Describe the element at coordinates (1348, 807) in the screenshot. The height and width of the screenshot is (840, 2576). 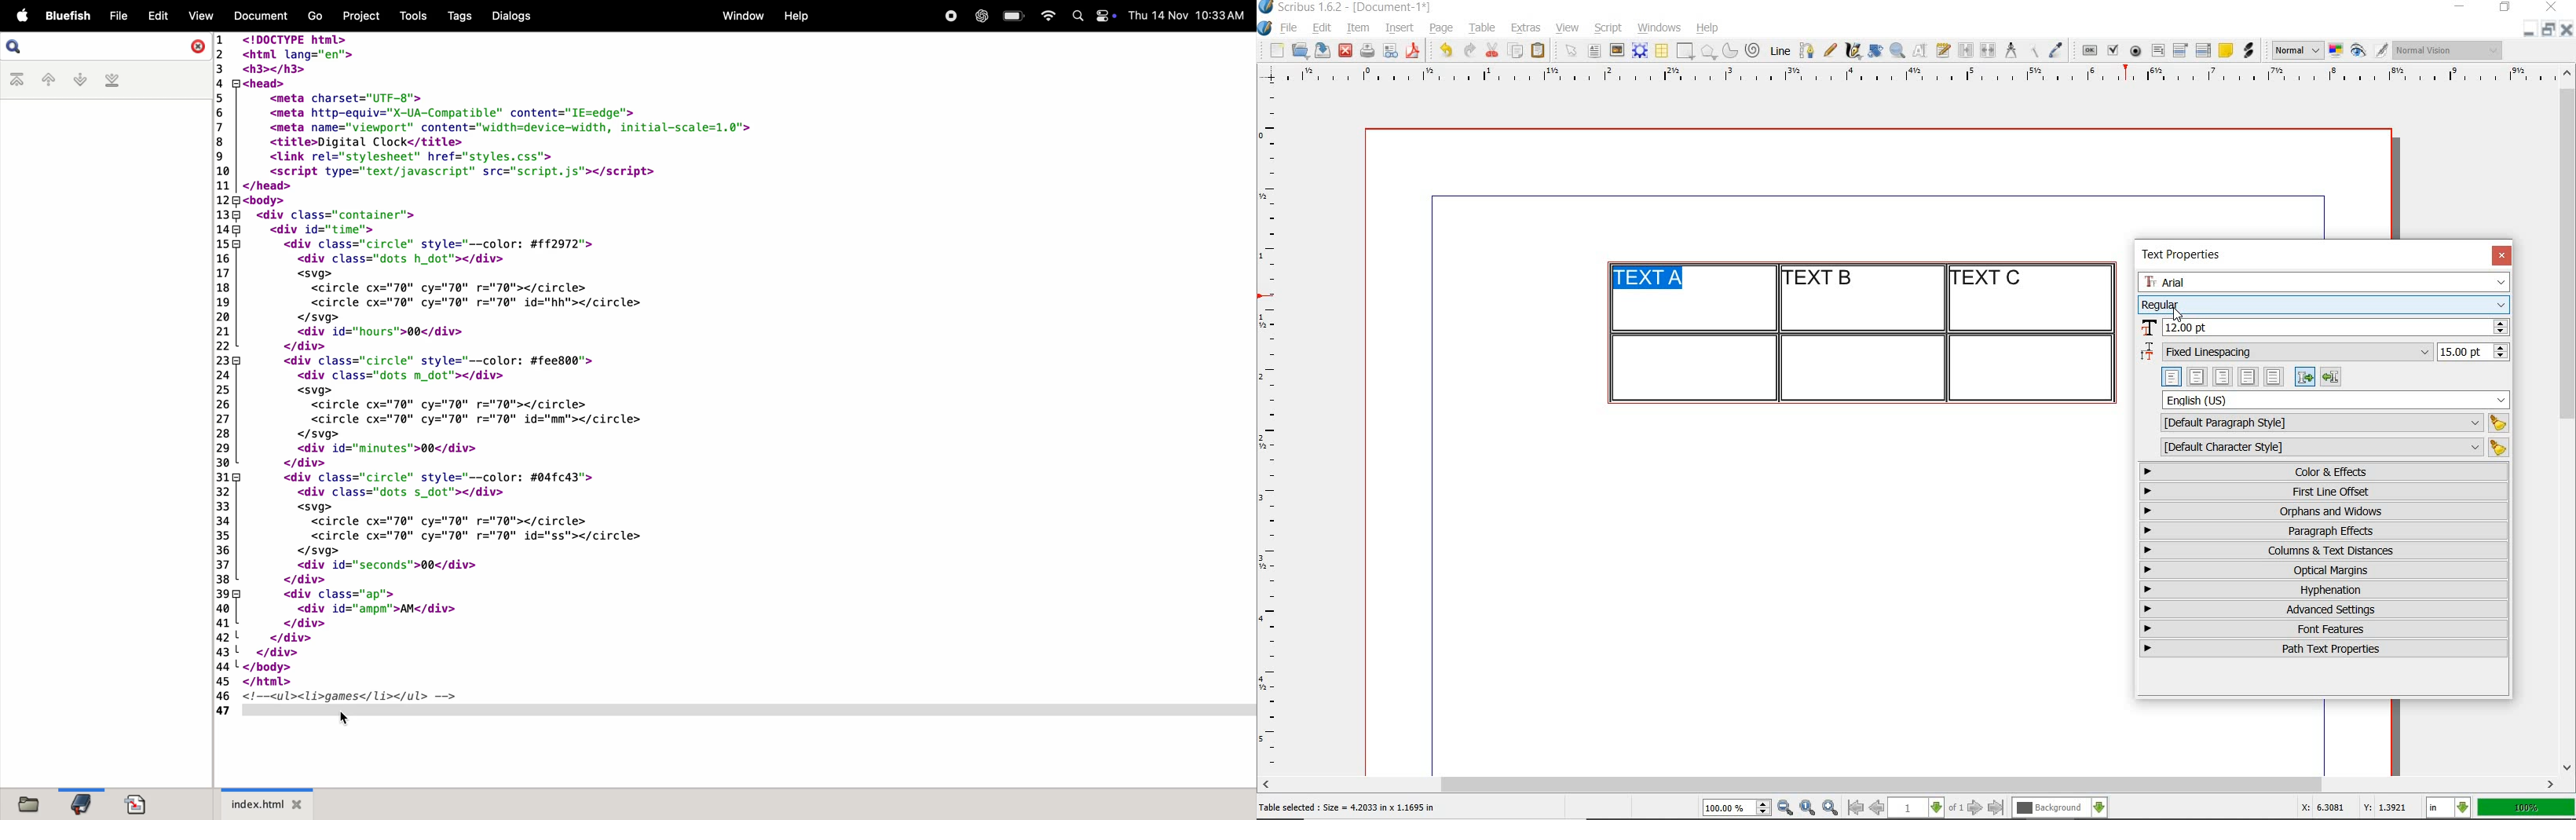
I see `Table selected : Size = 4.2033 in x 1.1695 in` at that location.